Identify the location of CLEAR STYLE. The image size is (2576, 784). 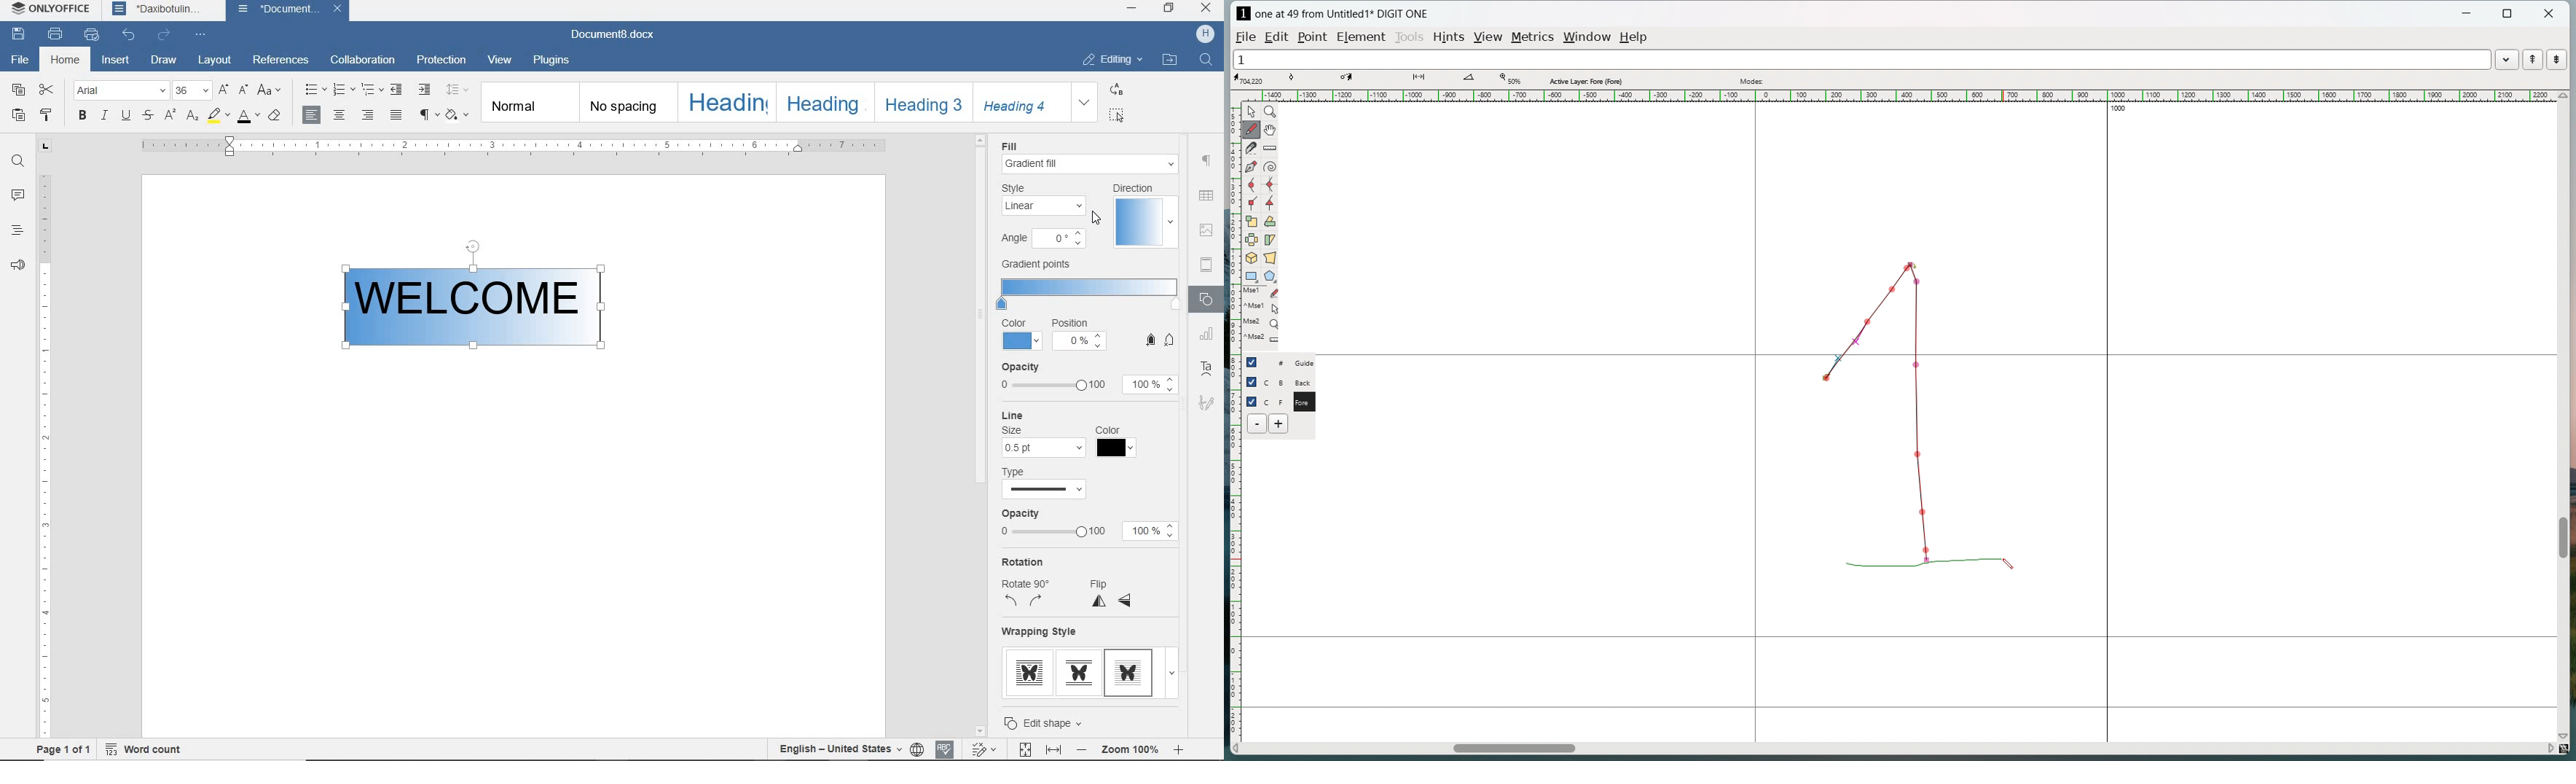
(275, 116).